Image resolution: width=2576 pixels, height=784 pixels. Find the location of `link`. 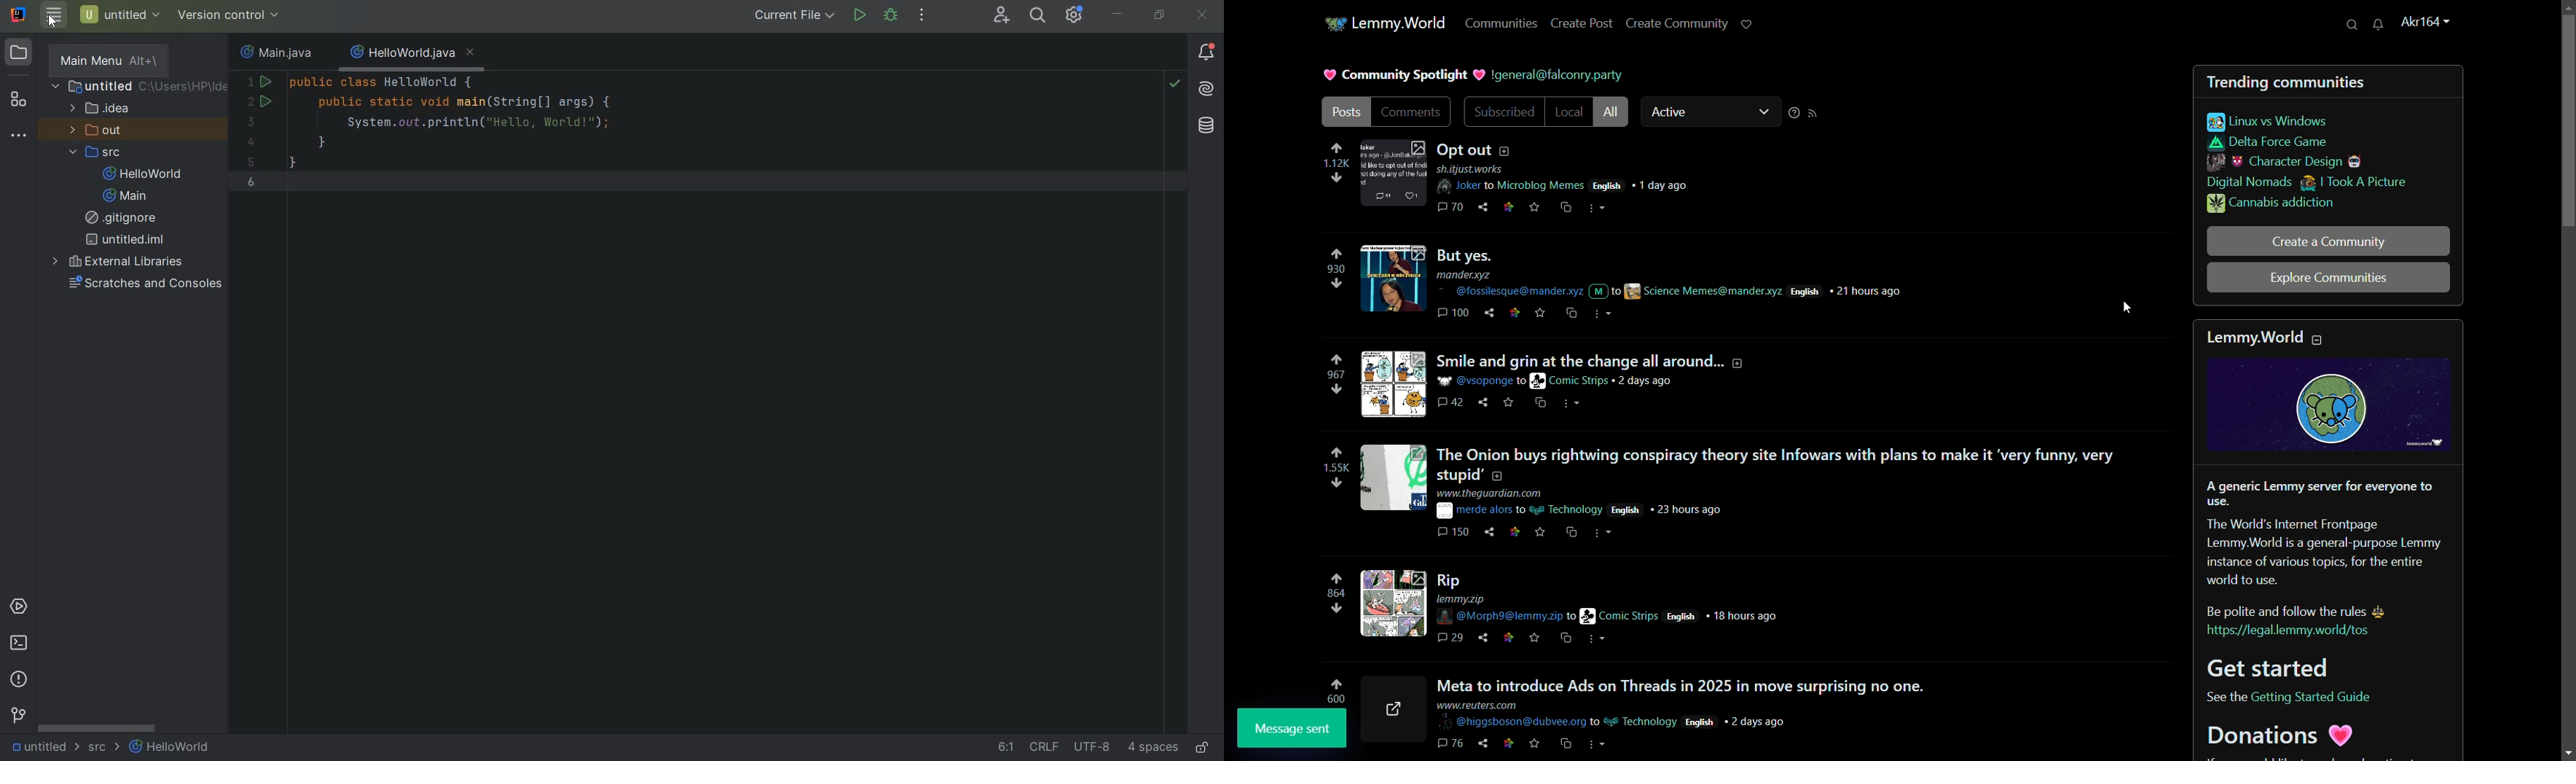

link is located at coordinates (1508, 402).